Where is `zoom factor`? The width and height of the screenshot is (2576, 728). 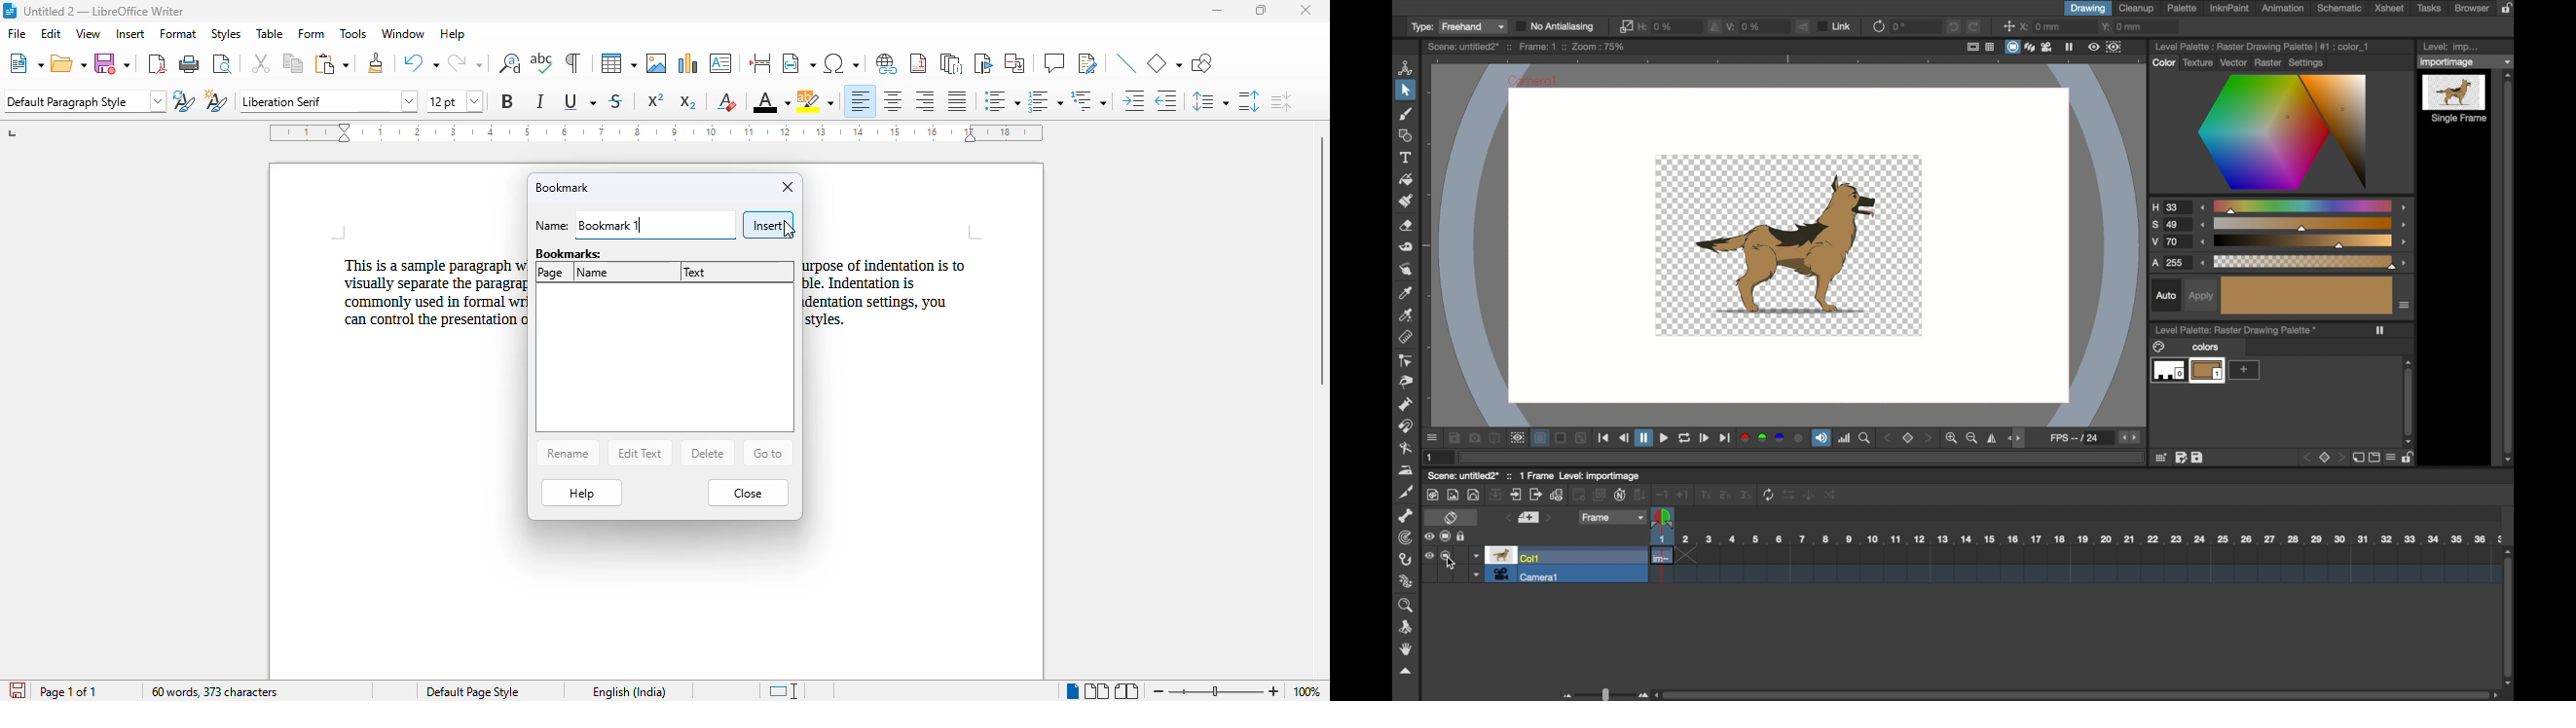 zoom factor is located at coordinates (1306, 691).